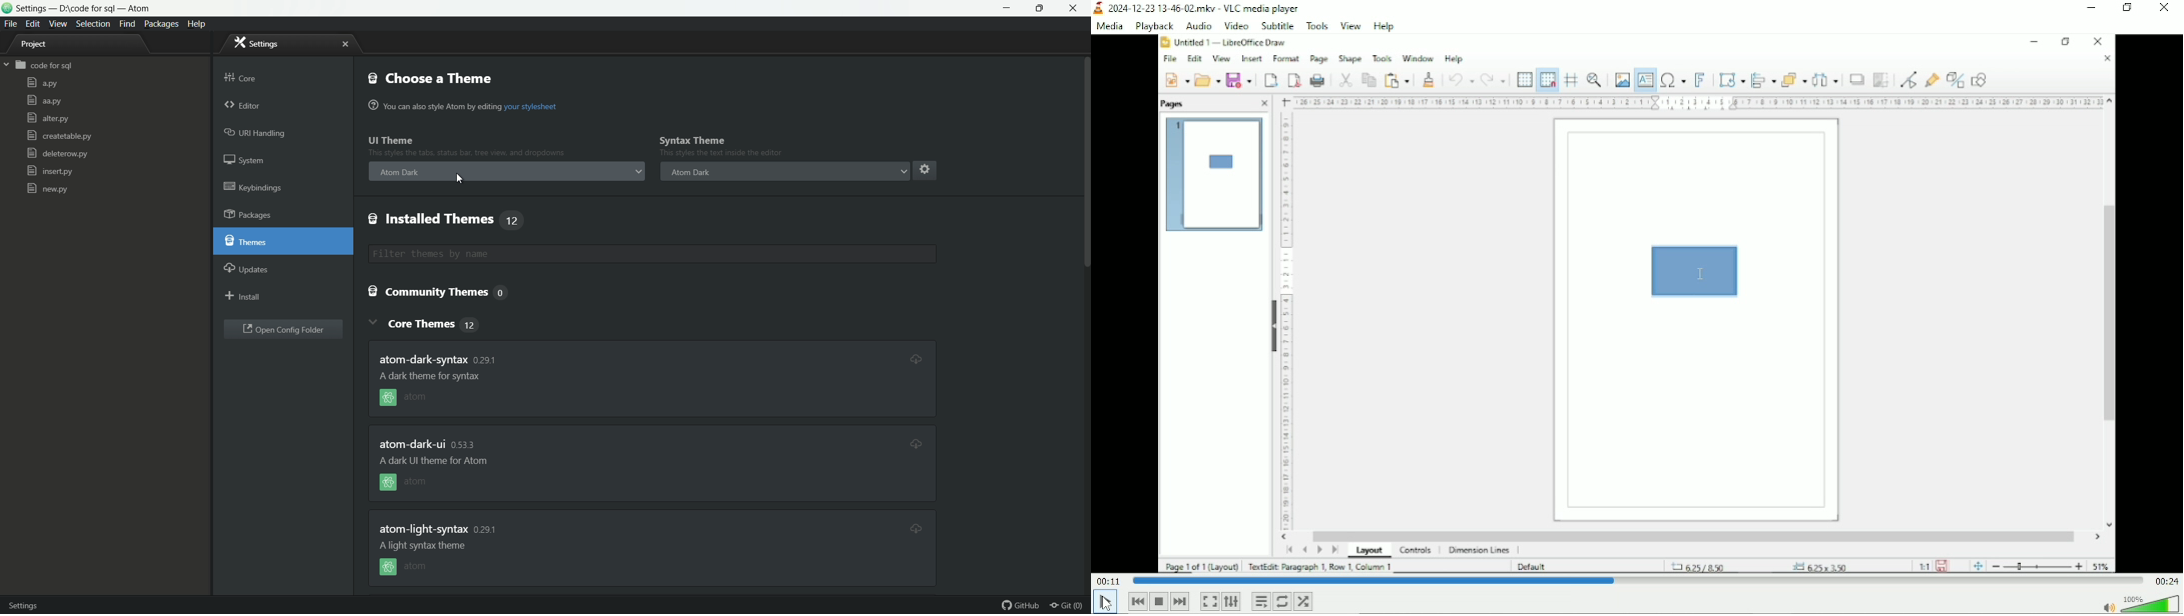 Image resolution: width=2184 pixels, height=616 pixels. Describe the element at coordinates (1198, 25) in the screenshot. I see `Audio` at that location.